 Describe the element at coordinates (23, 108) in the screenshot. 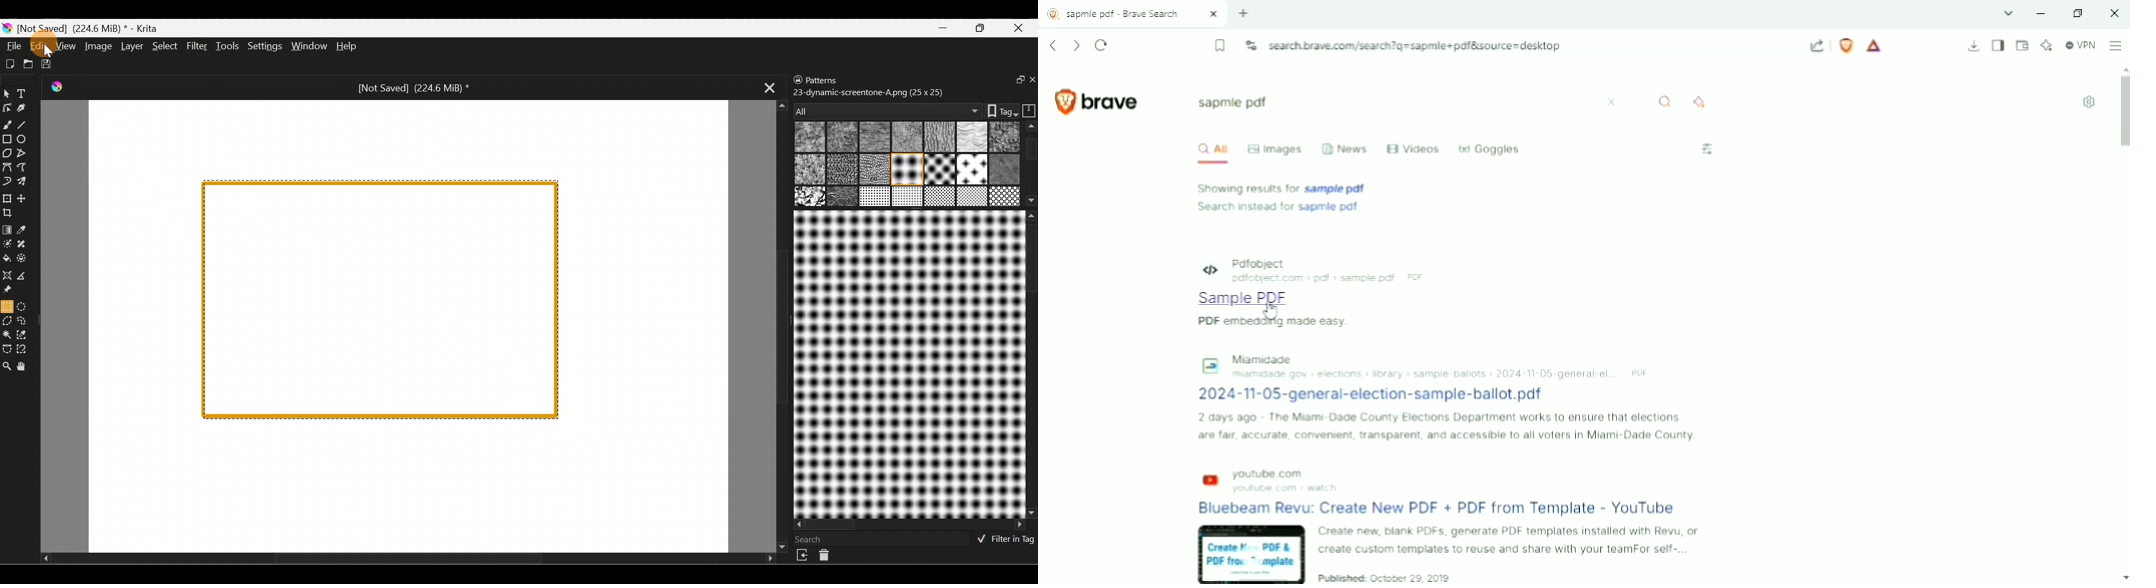

I see `Calligraphy` at that location.